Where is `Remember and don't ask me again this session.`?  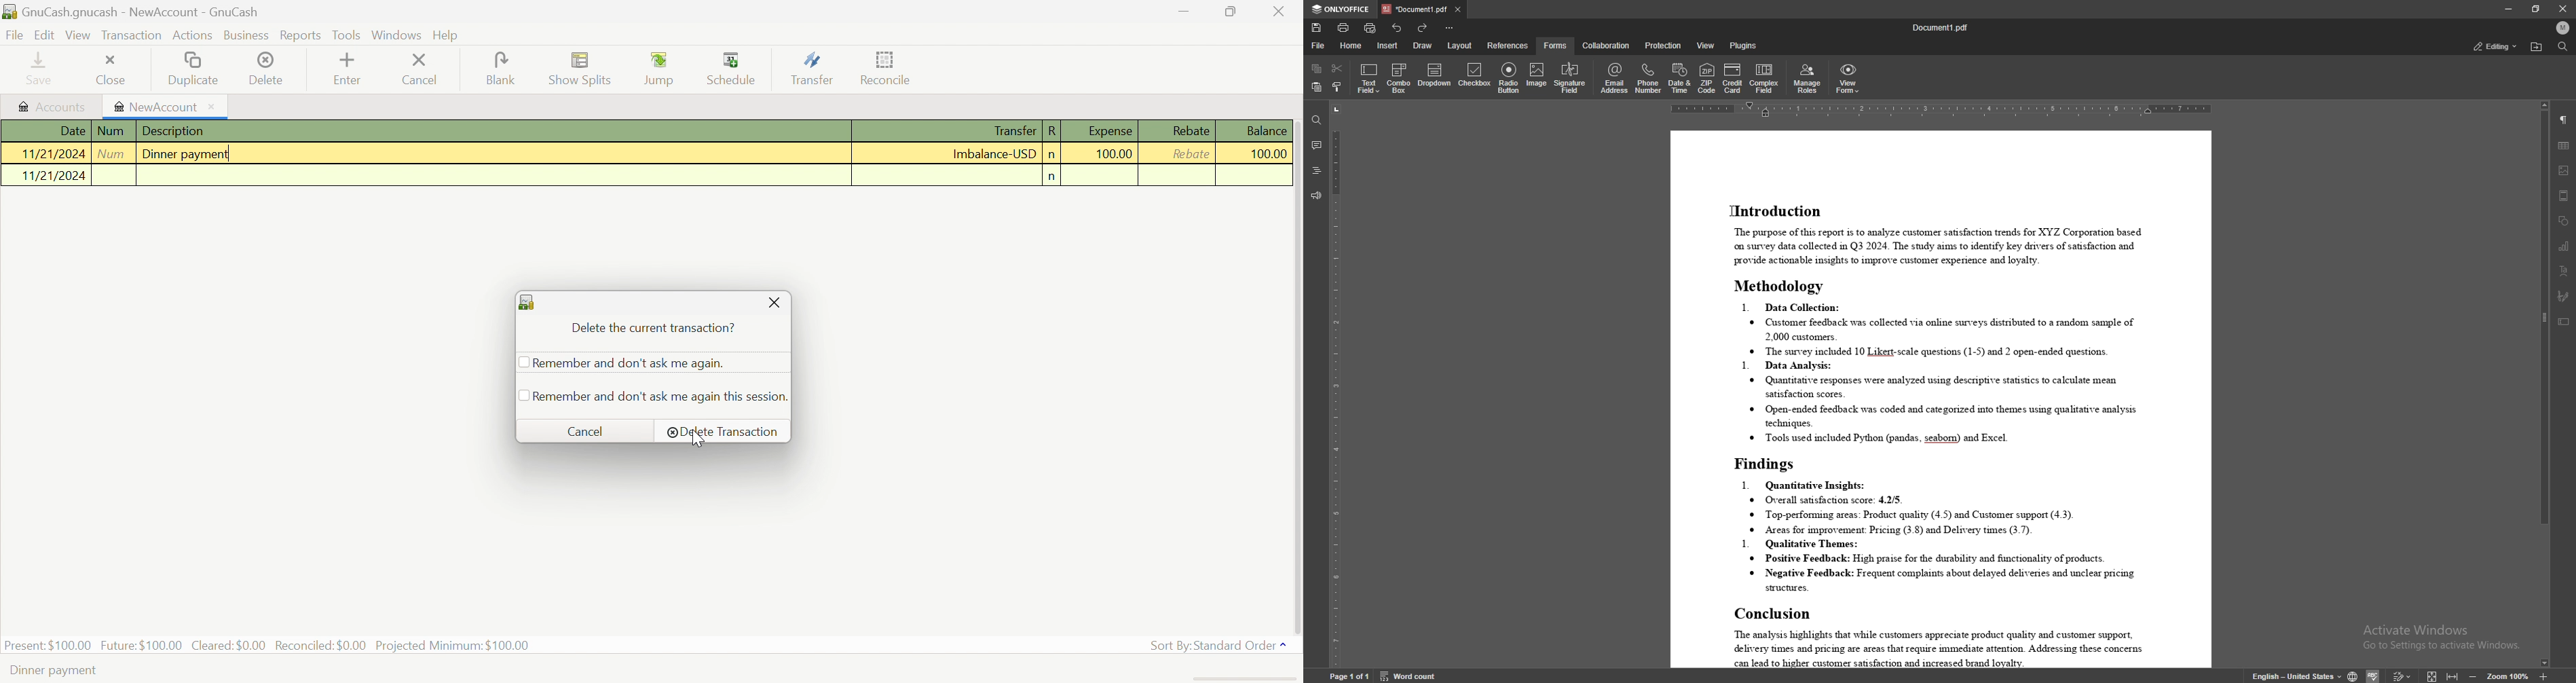 Remember and don't ask me again this session. is located at coordinates (662, 395).